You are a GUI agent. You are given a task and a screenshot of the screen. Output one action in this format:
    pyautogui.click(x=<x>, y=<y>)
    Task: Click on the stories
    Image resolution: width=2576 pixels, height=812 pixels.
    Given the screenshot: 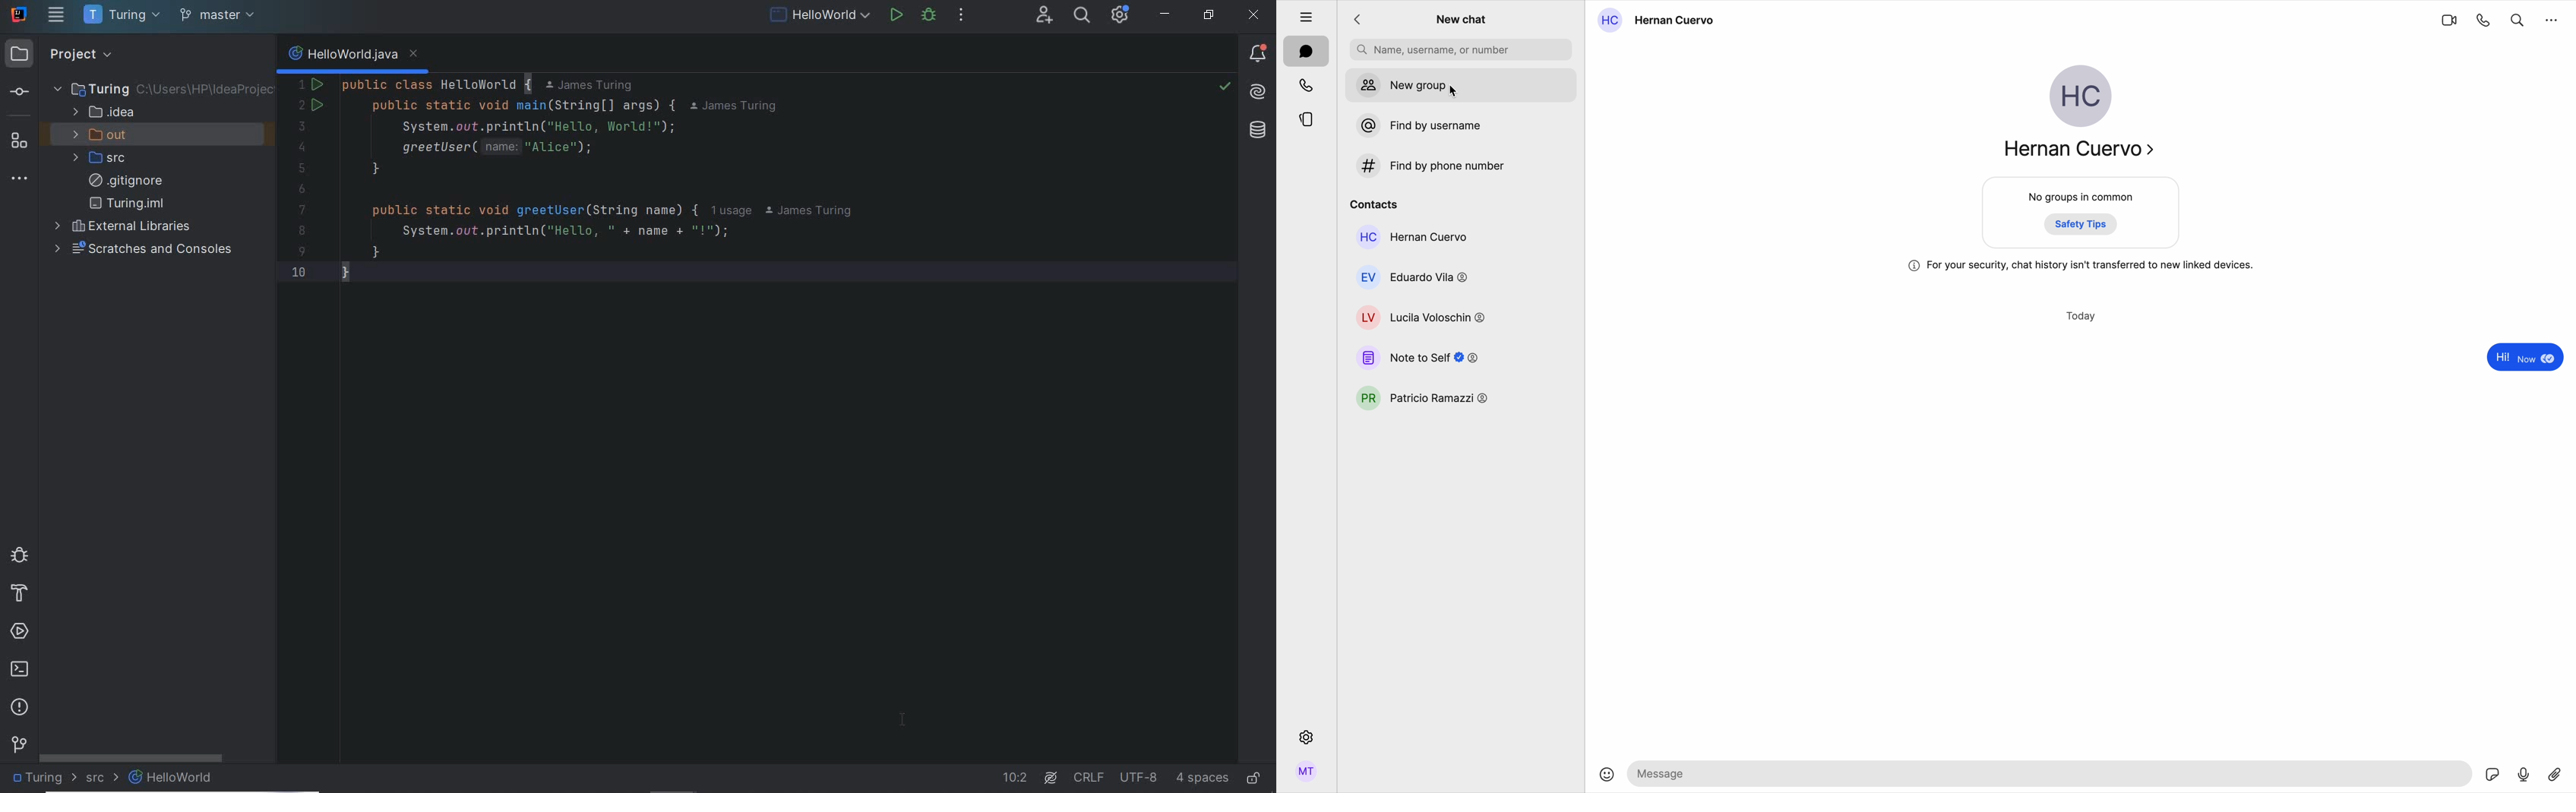 What is the action you would take?
    pyautogui.click(x=1306, y=118)
    